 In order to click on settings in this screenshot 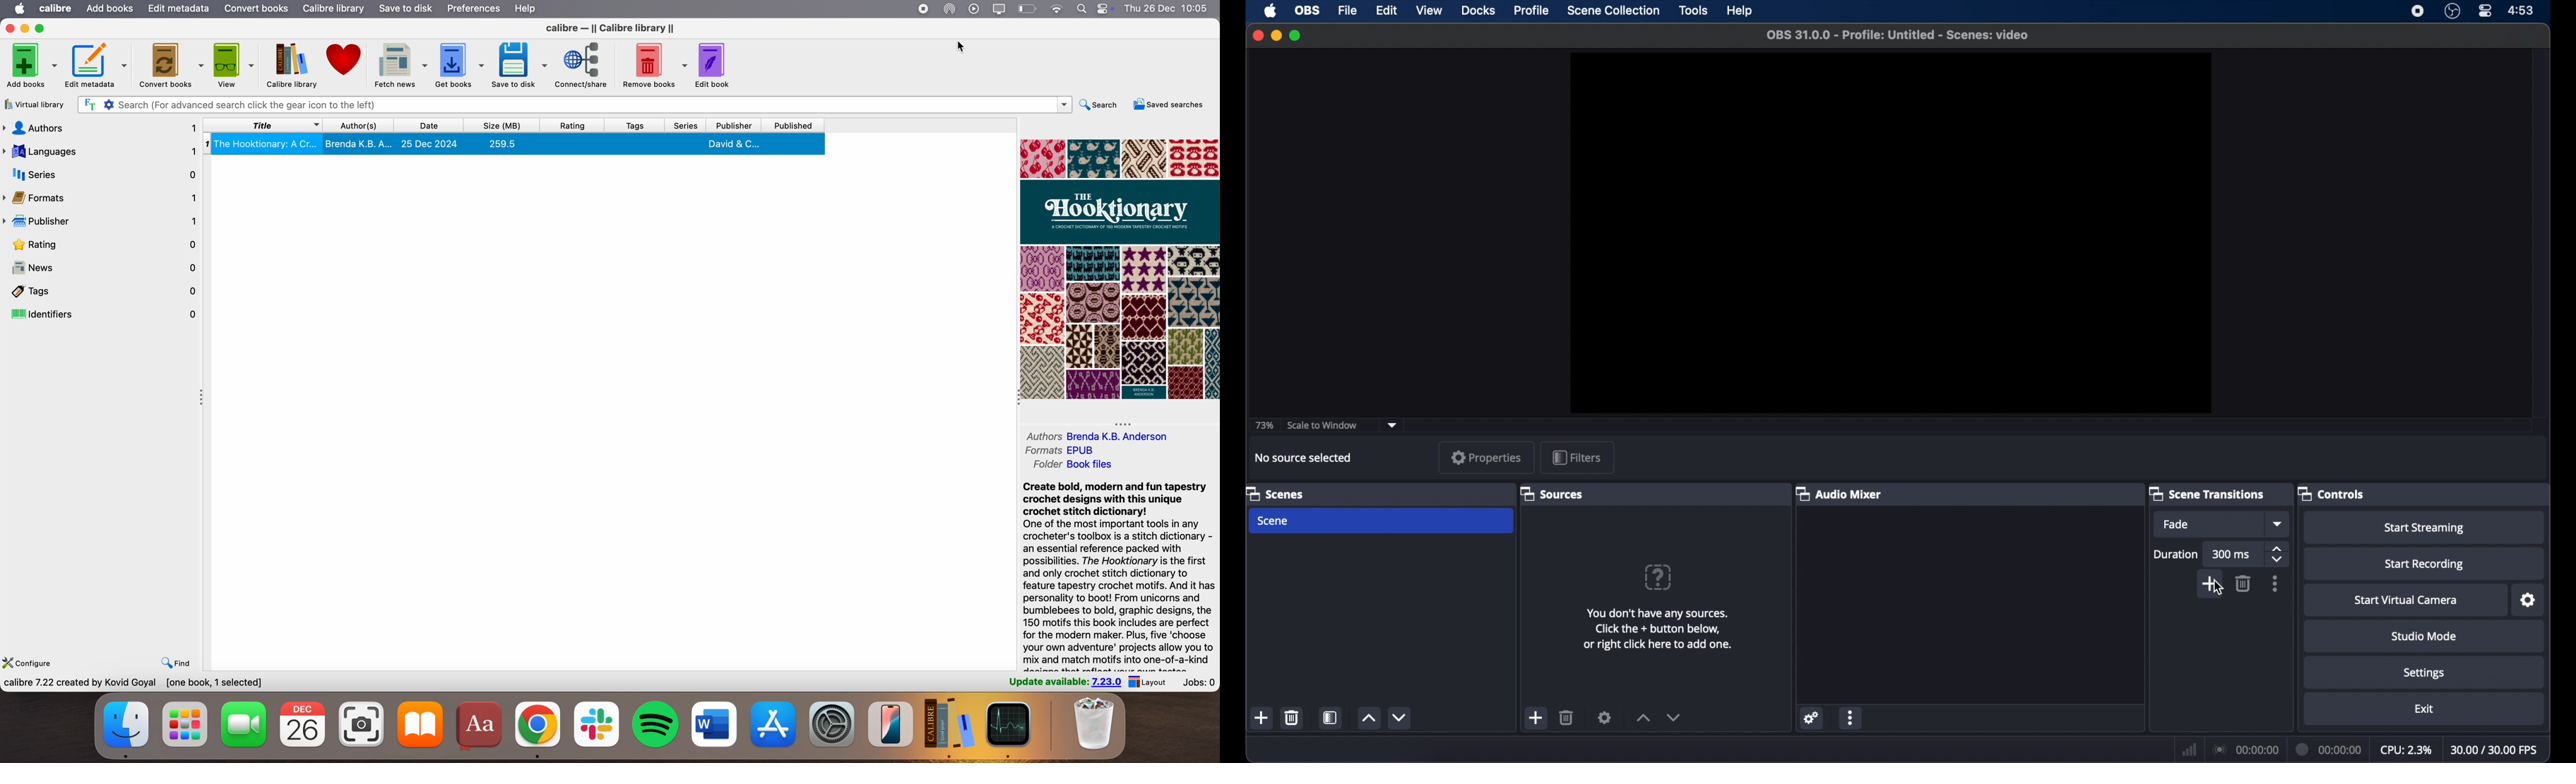, I will do `click(1812, 718)`.